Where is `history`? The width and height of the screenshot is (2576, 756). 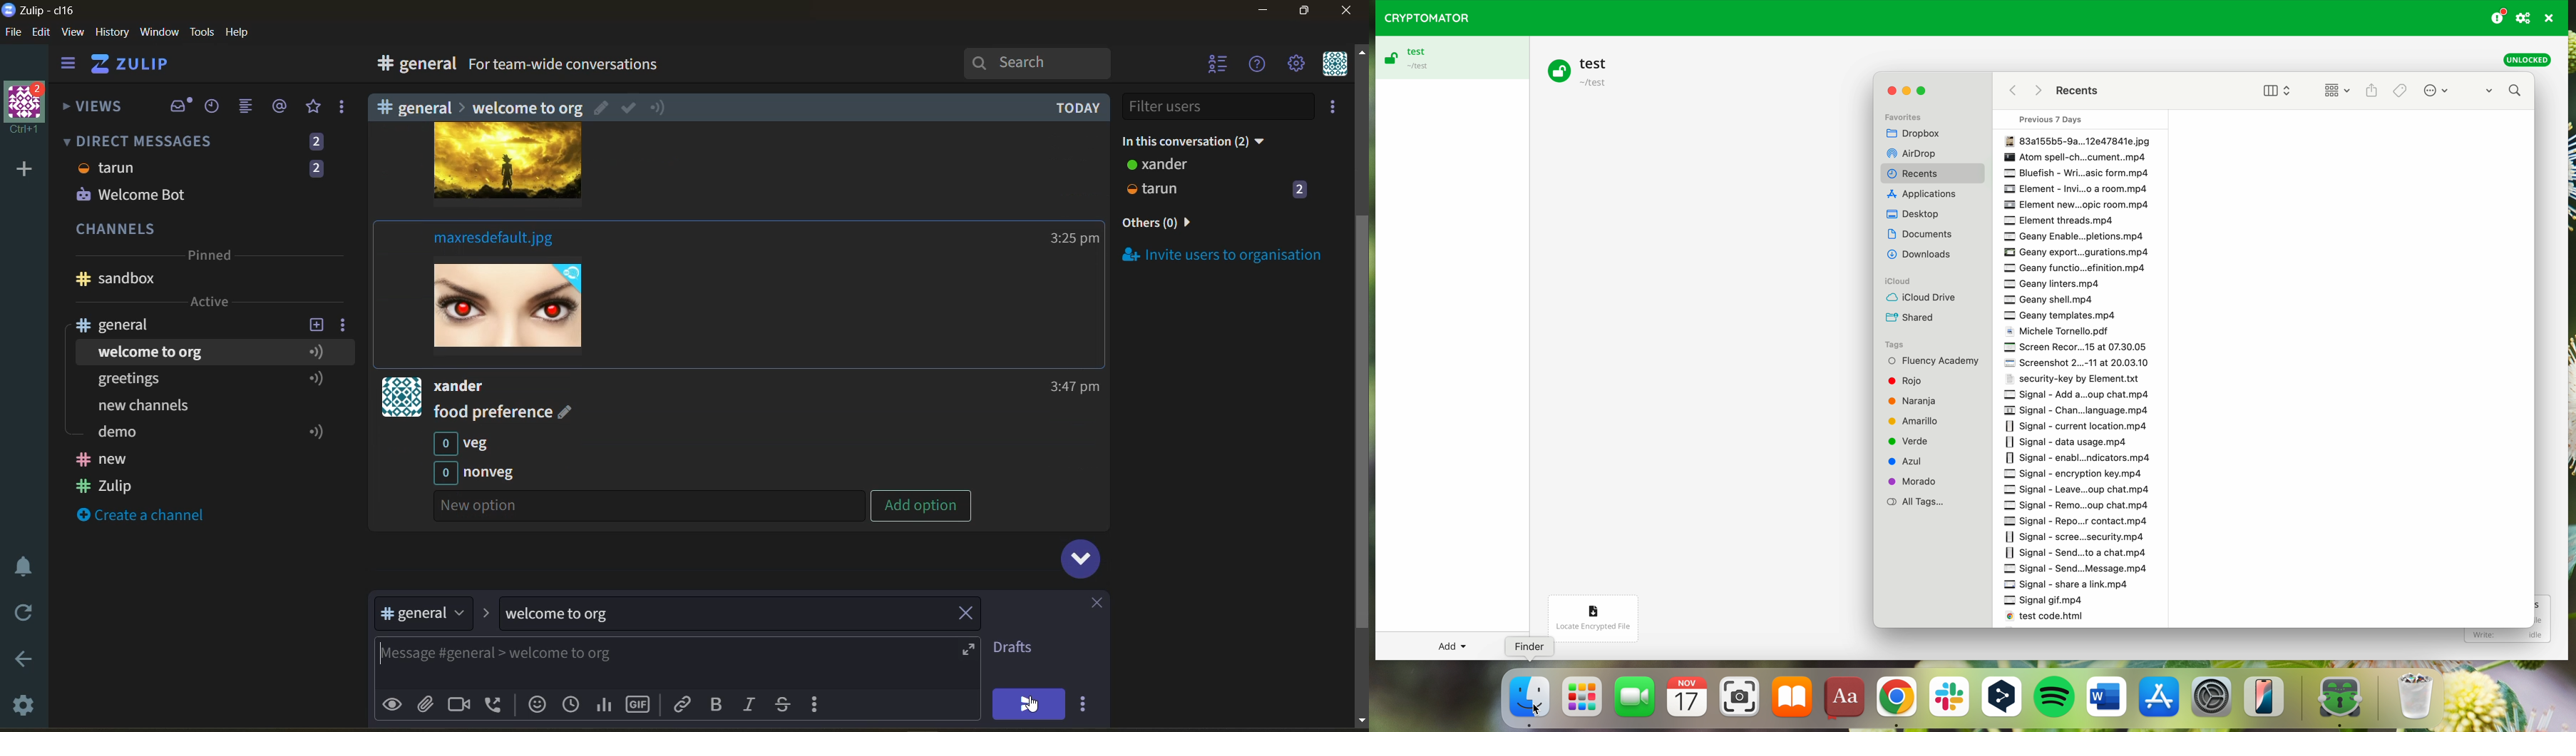
history is located at coordinates (112, 35).